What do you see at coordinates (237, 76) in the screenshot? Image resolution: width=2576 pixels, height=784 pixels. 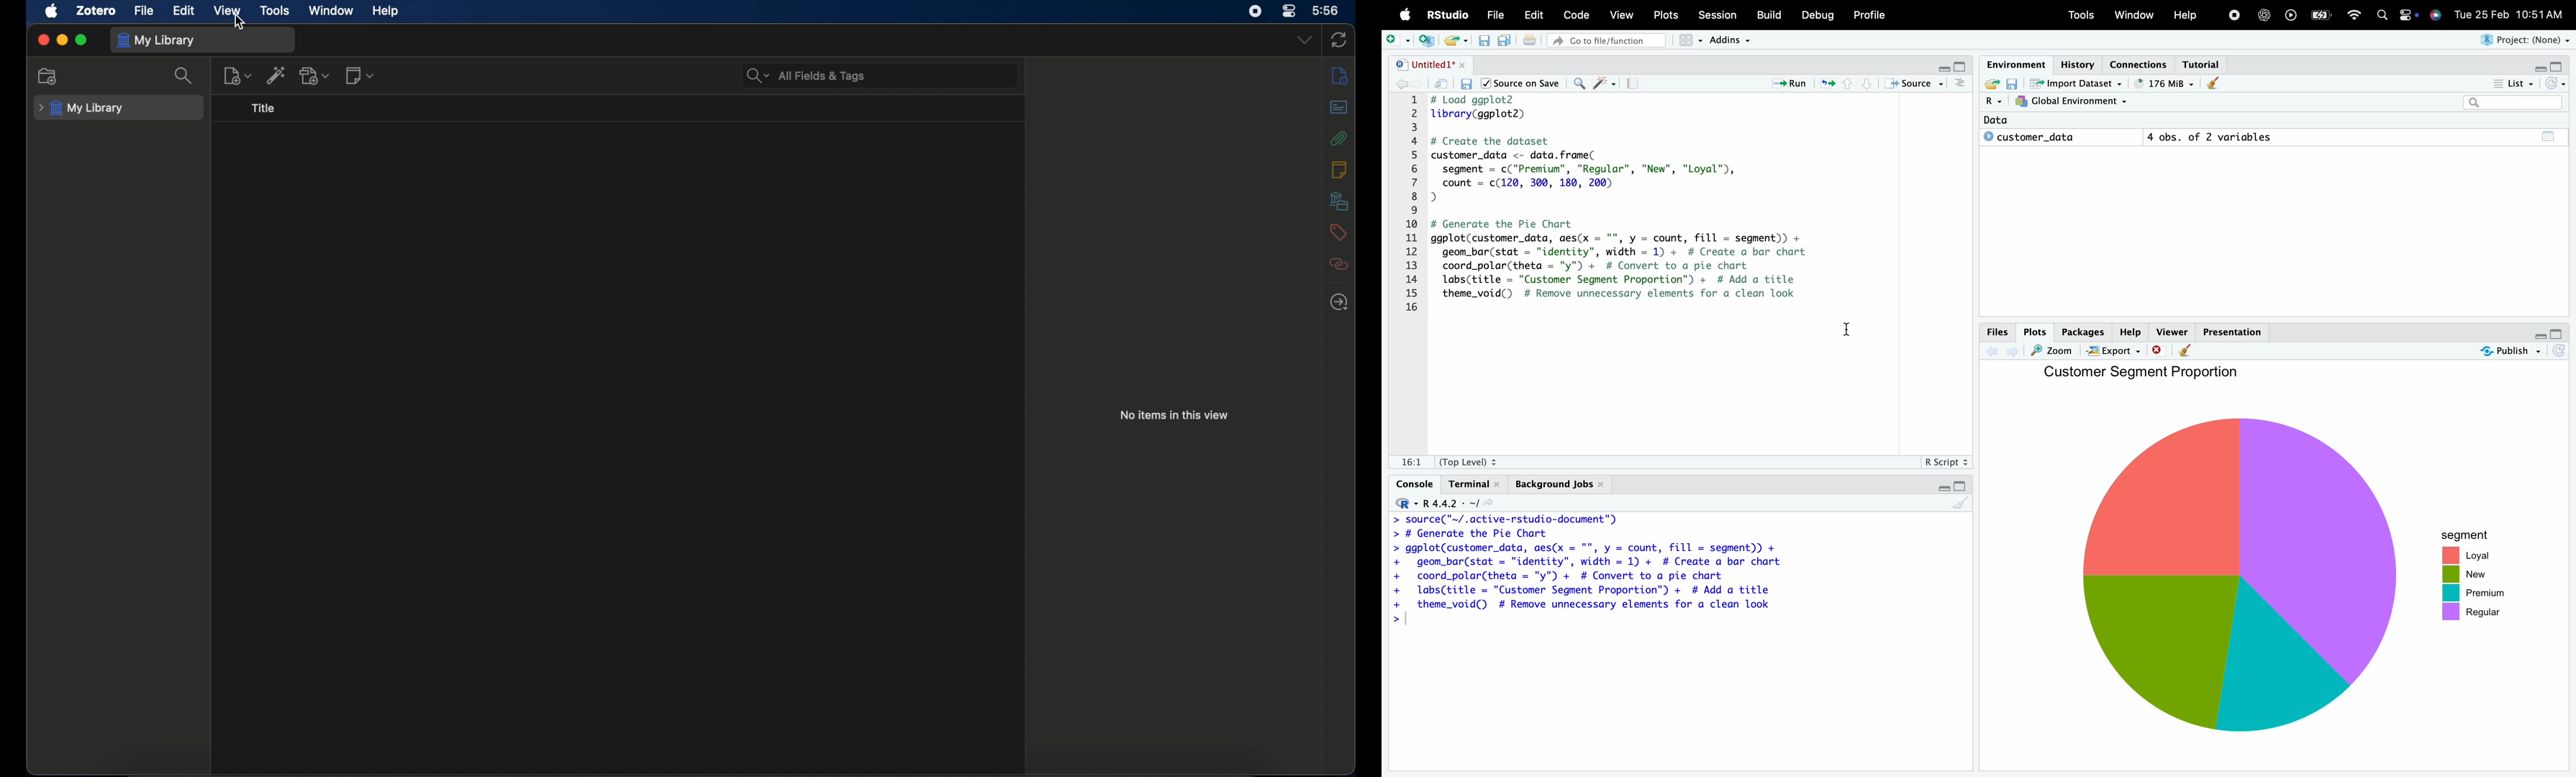 I see `new item` at bounding box center [237, 76].